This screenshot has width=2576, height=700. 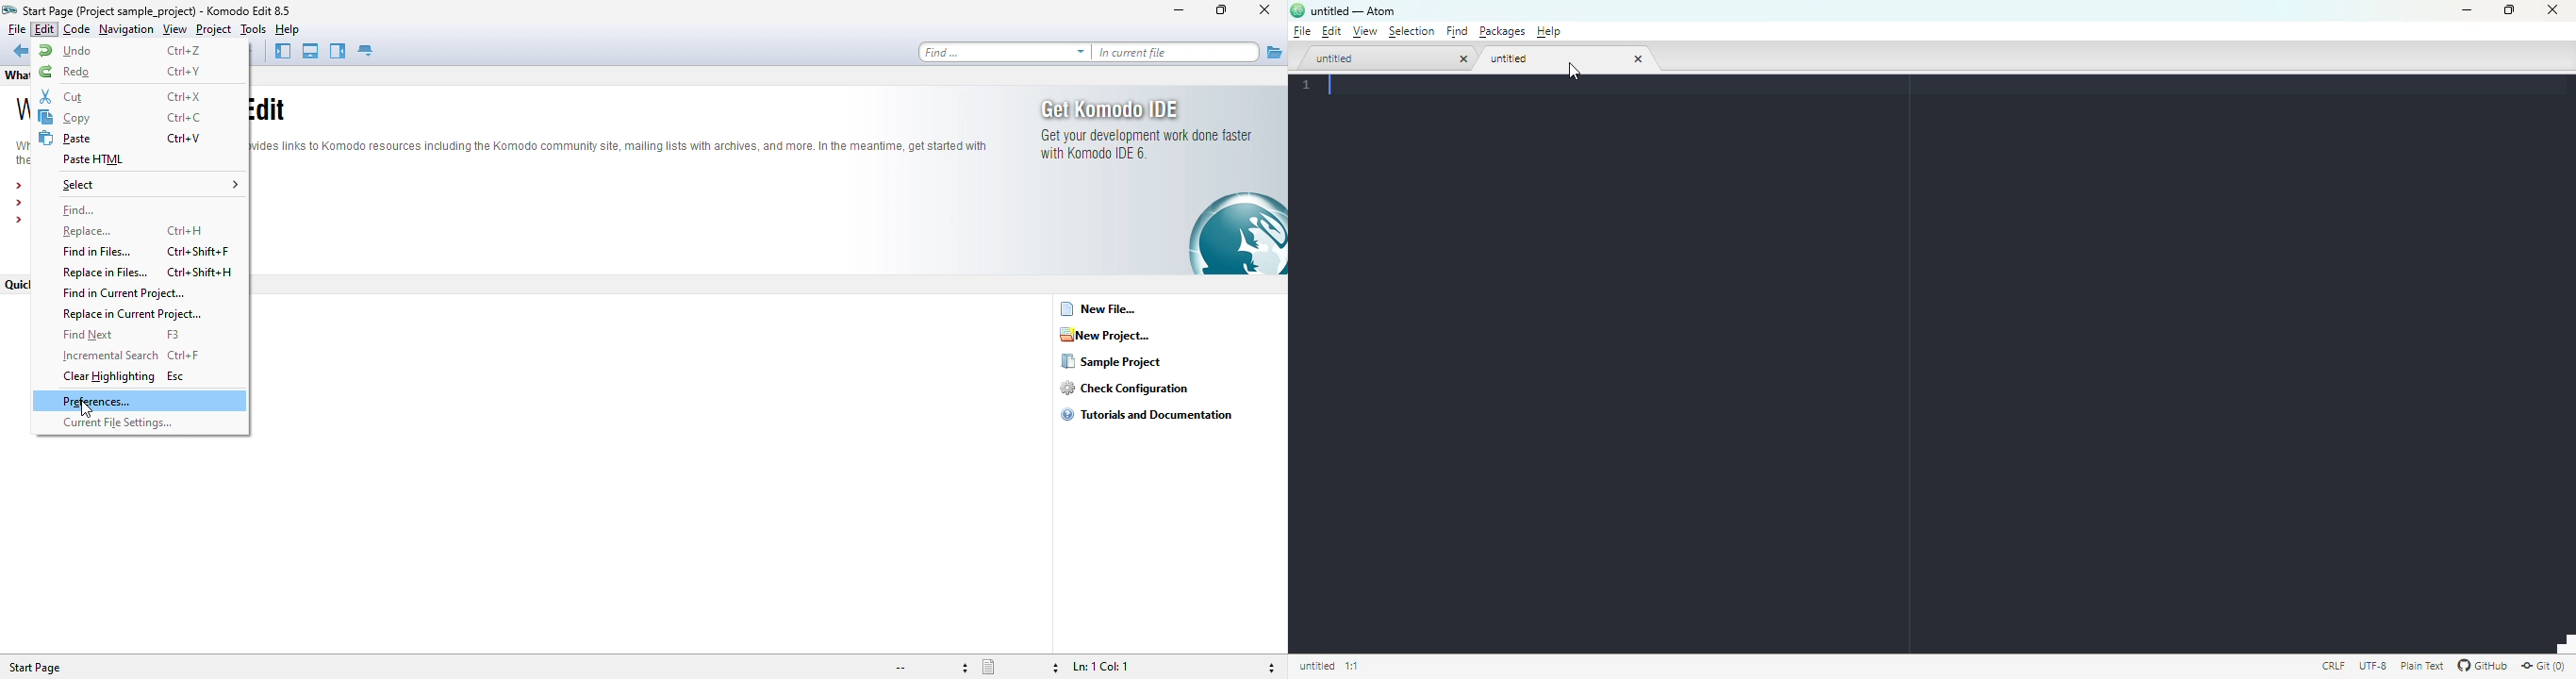 I want to click on code, so click(x=77, y=30).